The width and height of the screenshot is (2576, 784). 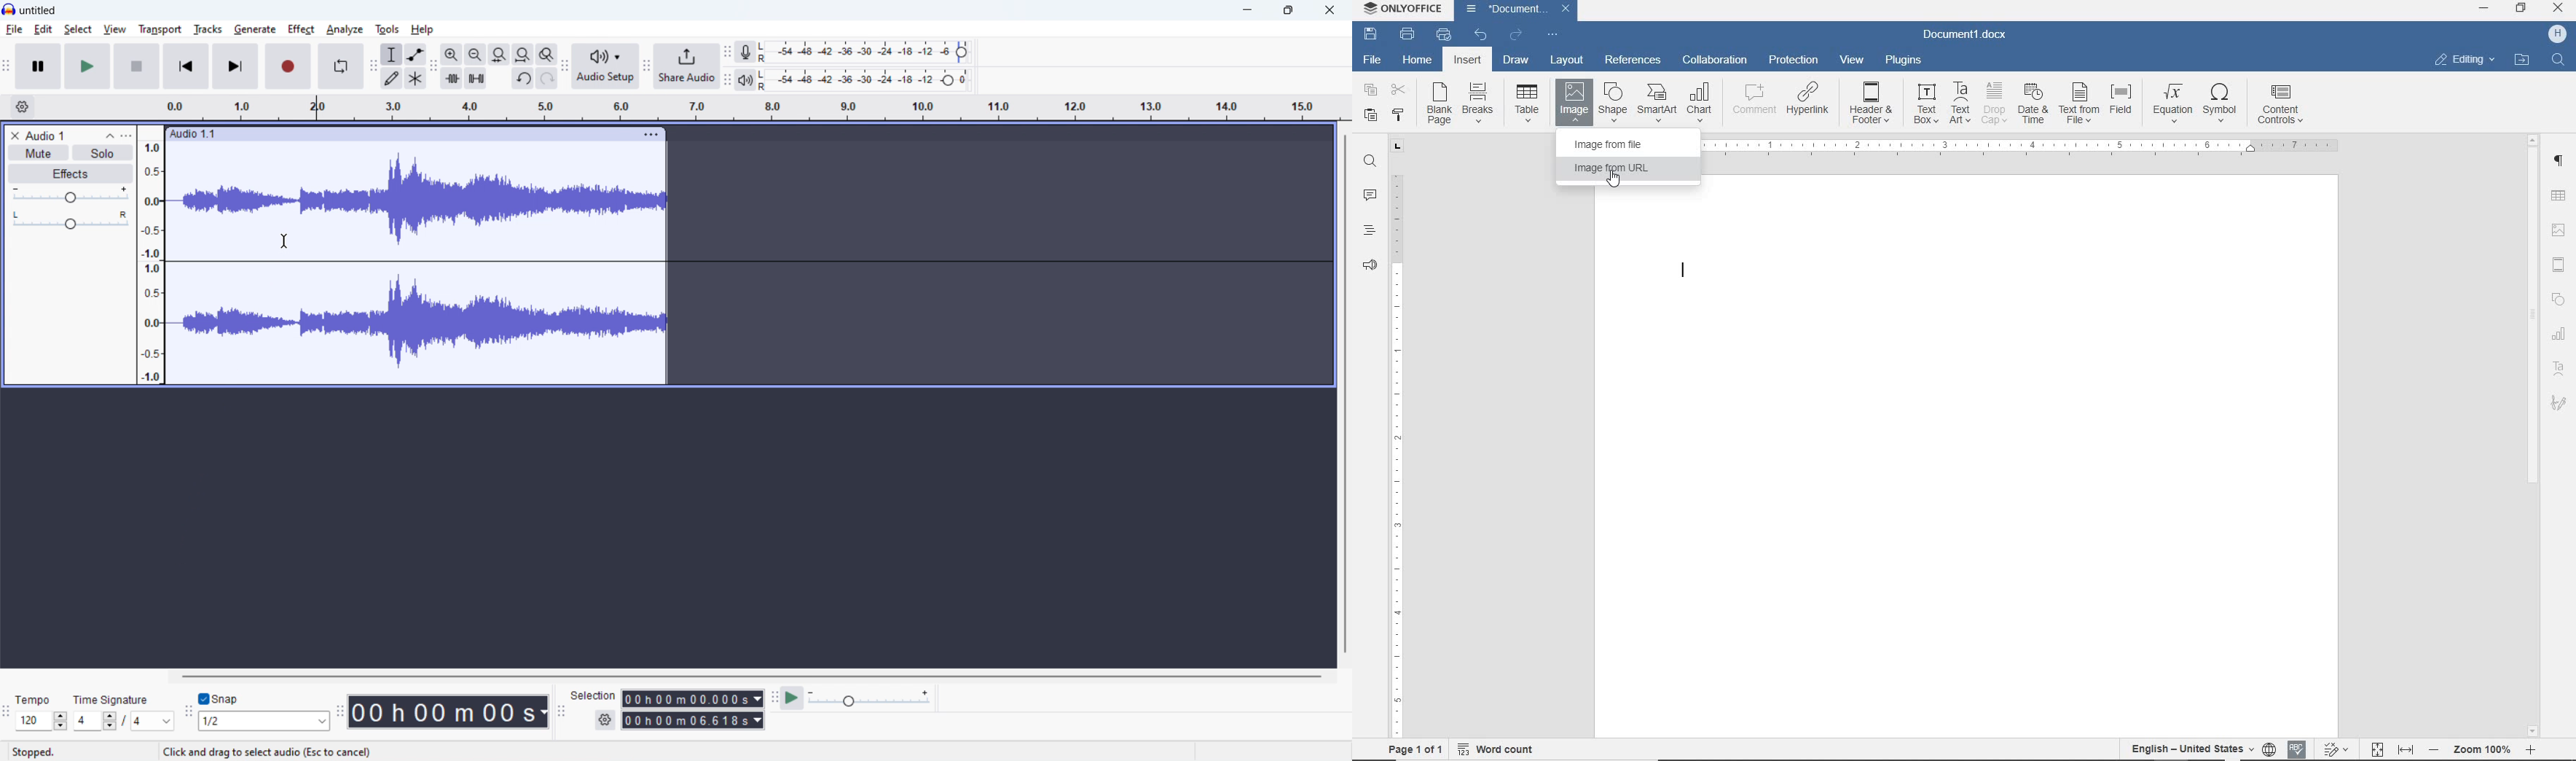 What do you see at coordinates (392, 78) in the screenshot?
I see `draw tool` at bounding box center [392, 78].